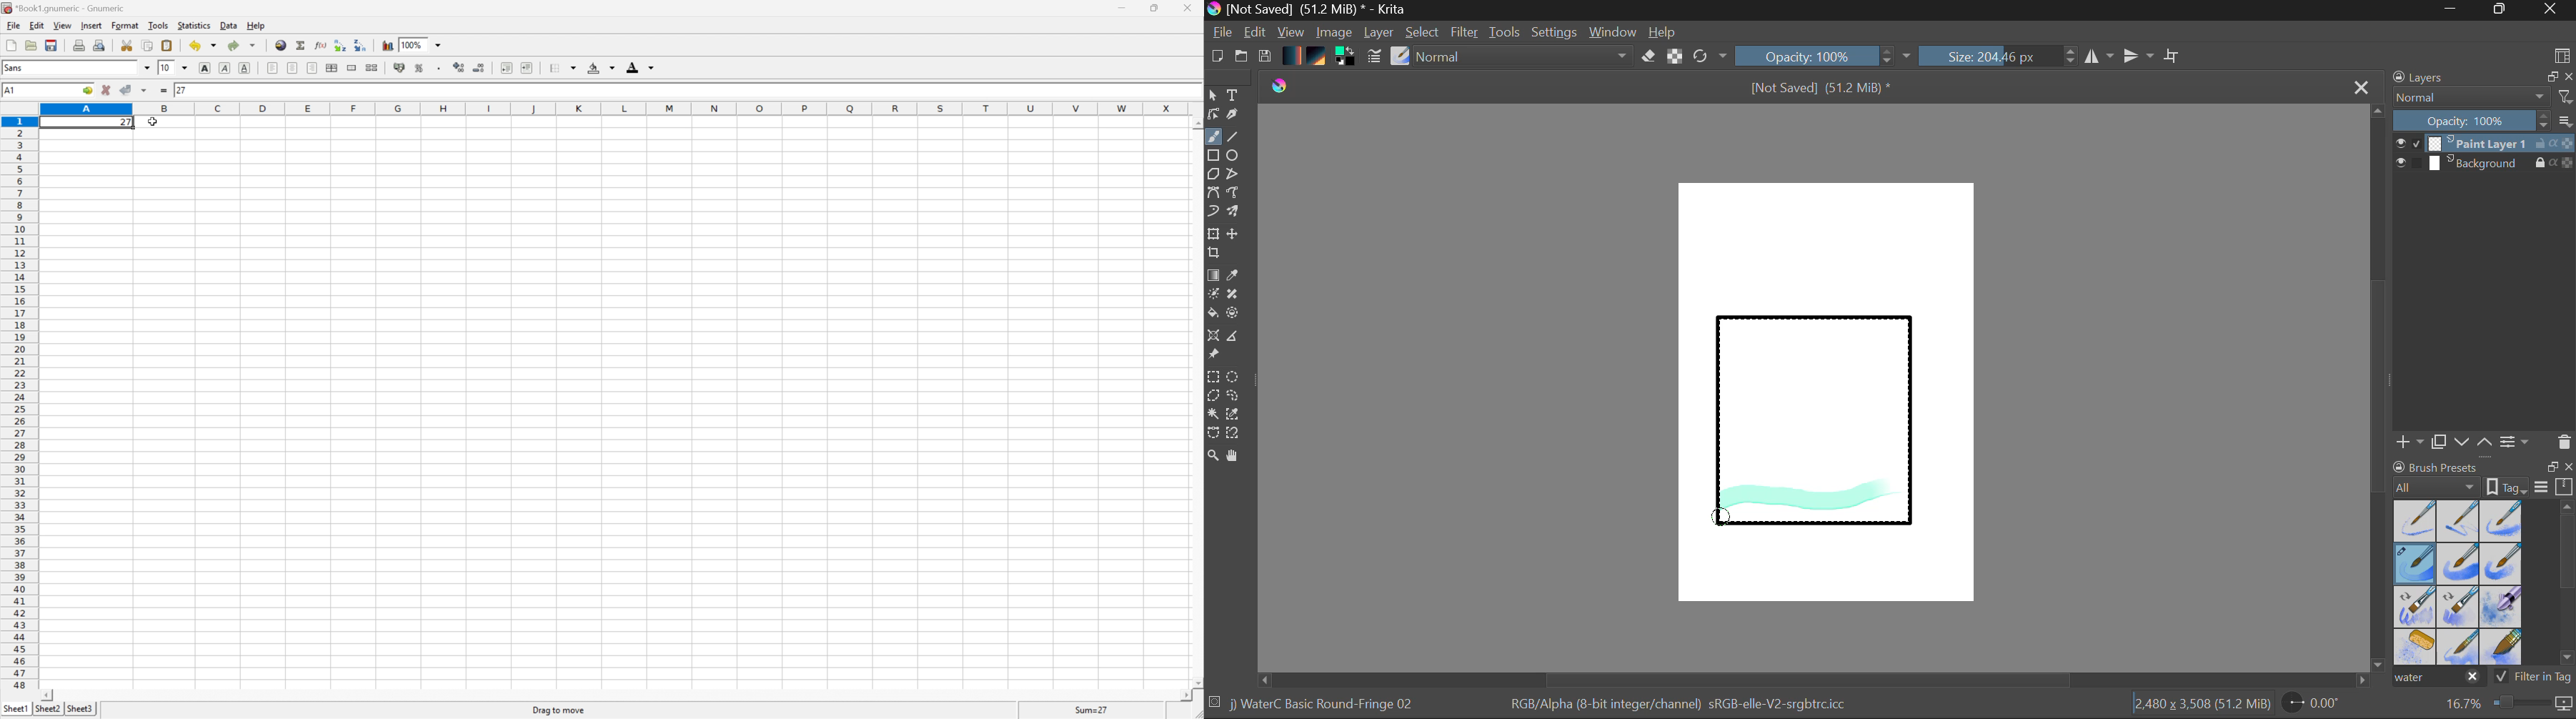  What do you see at coordinates (1291, 32) in the screenshot?
I see `View` at bounding box center [1291, 32].